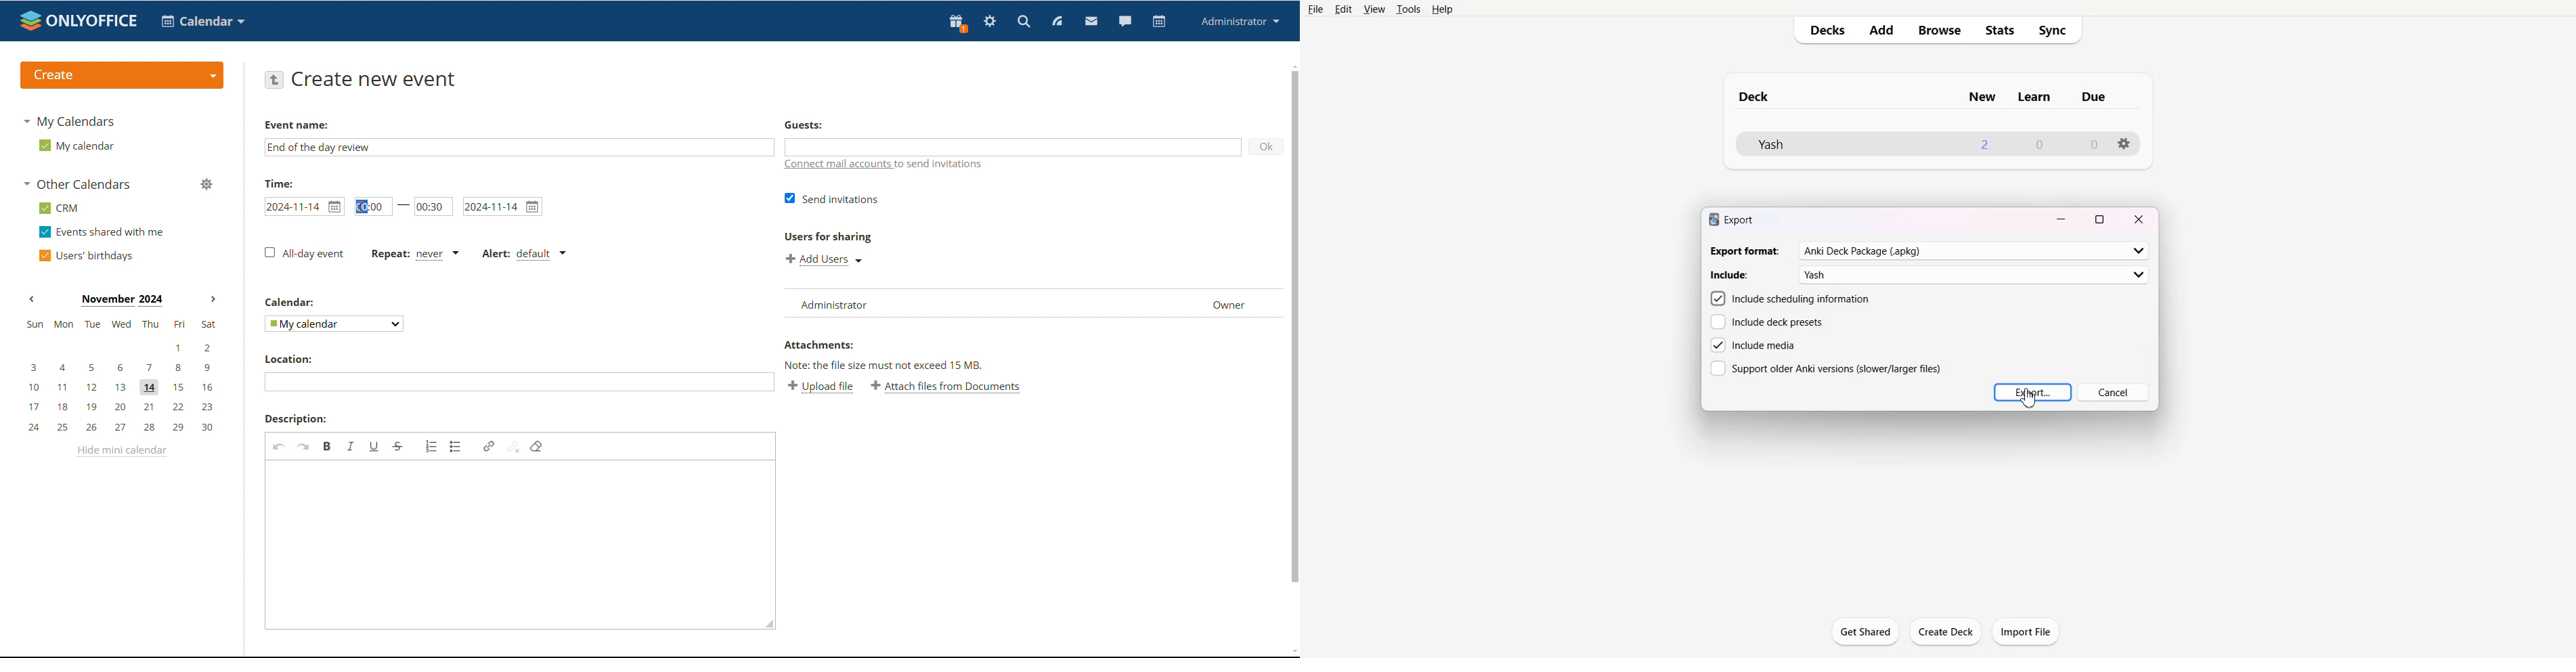  I want to click on 0, so click(2040, 145).